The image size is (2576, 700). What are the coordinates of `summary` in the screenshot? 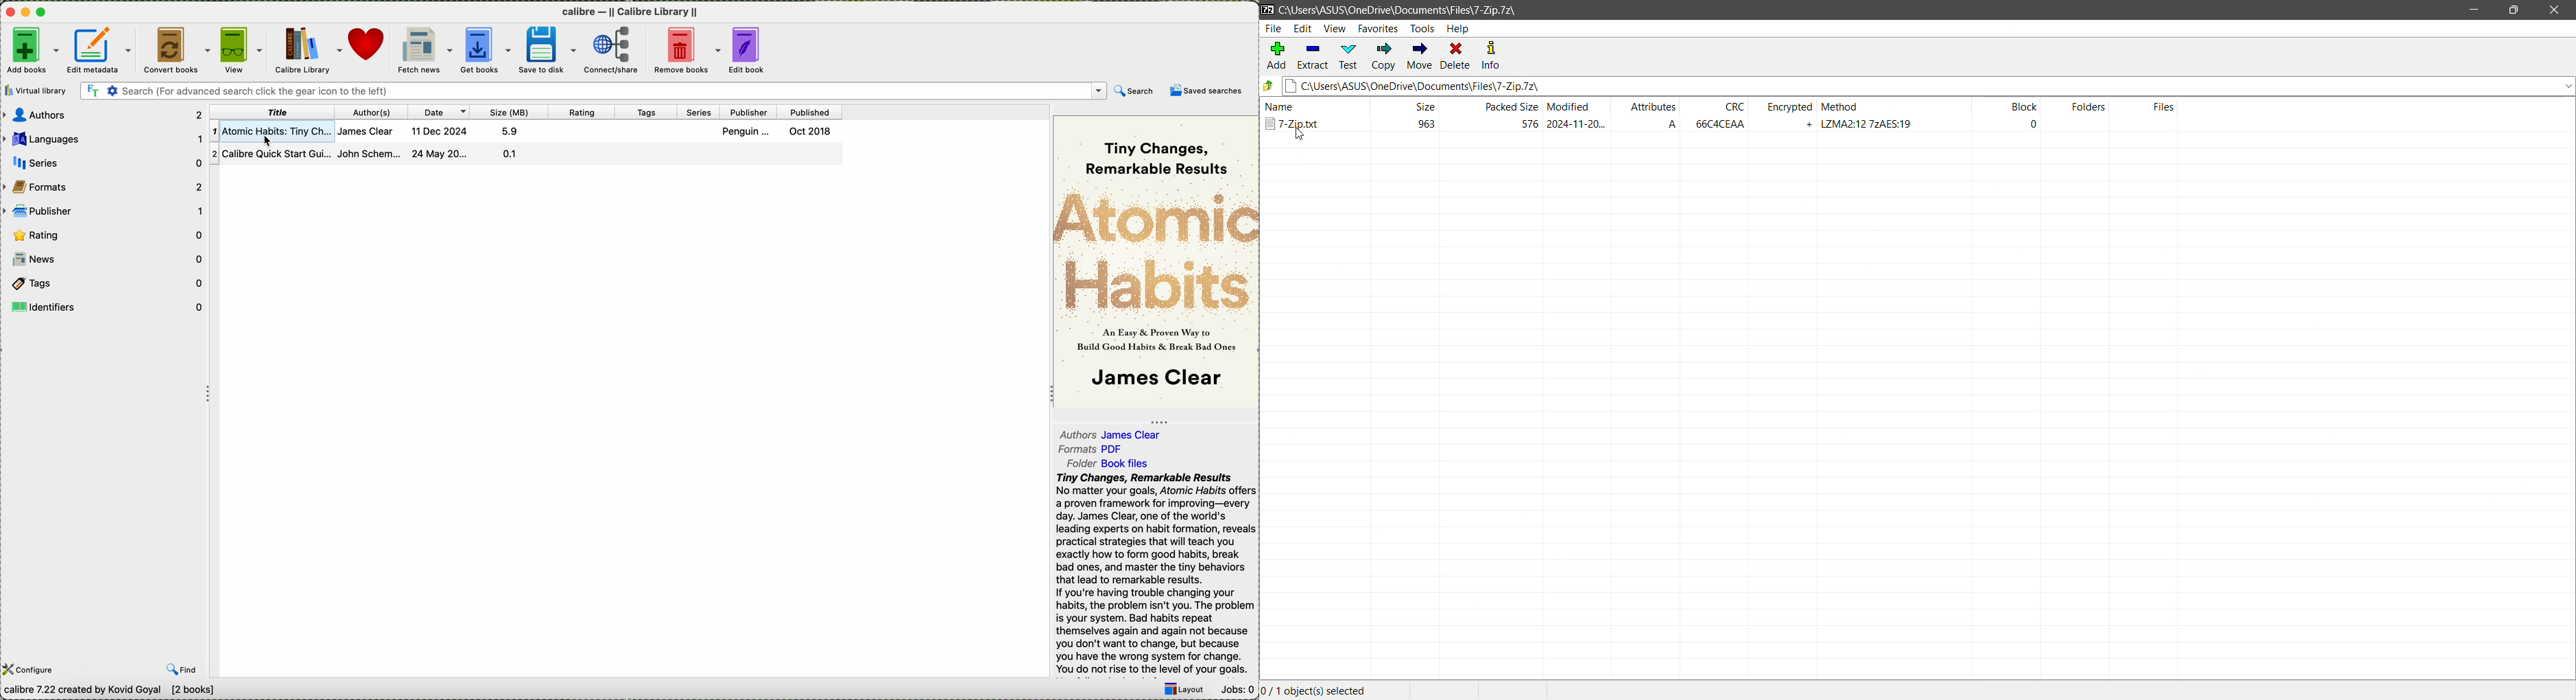 It's located at (1157, 574).